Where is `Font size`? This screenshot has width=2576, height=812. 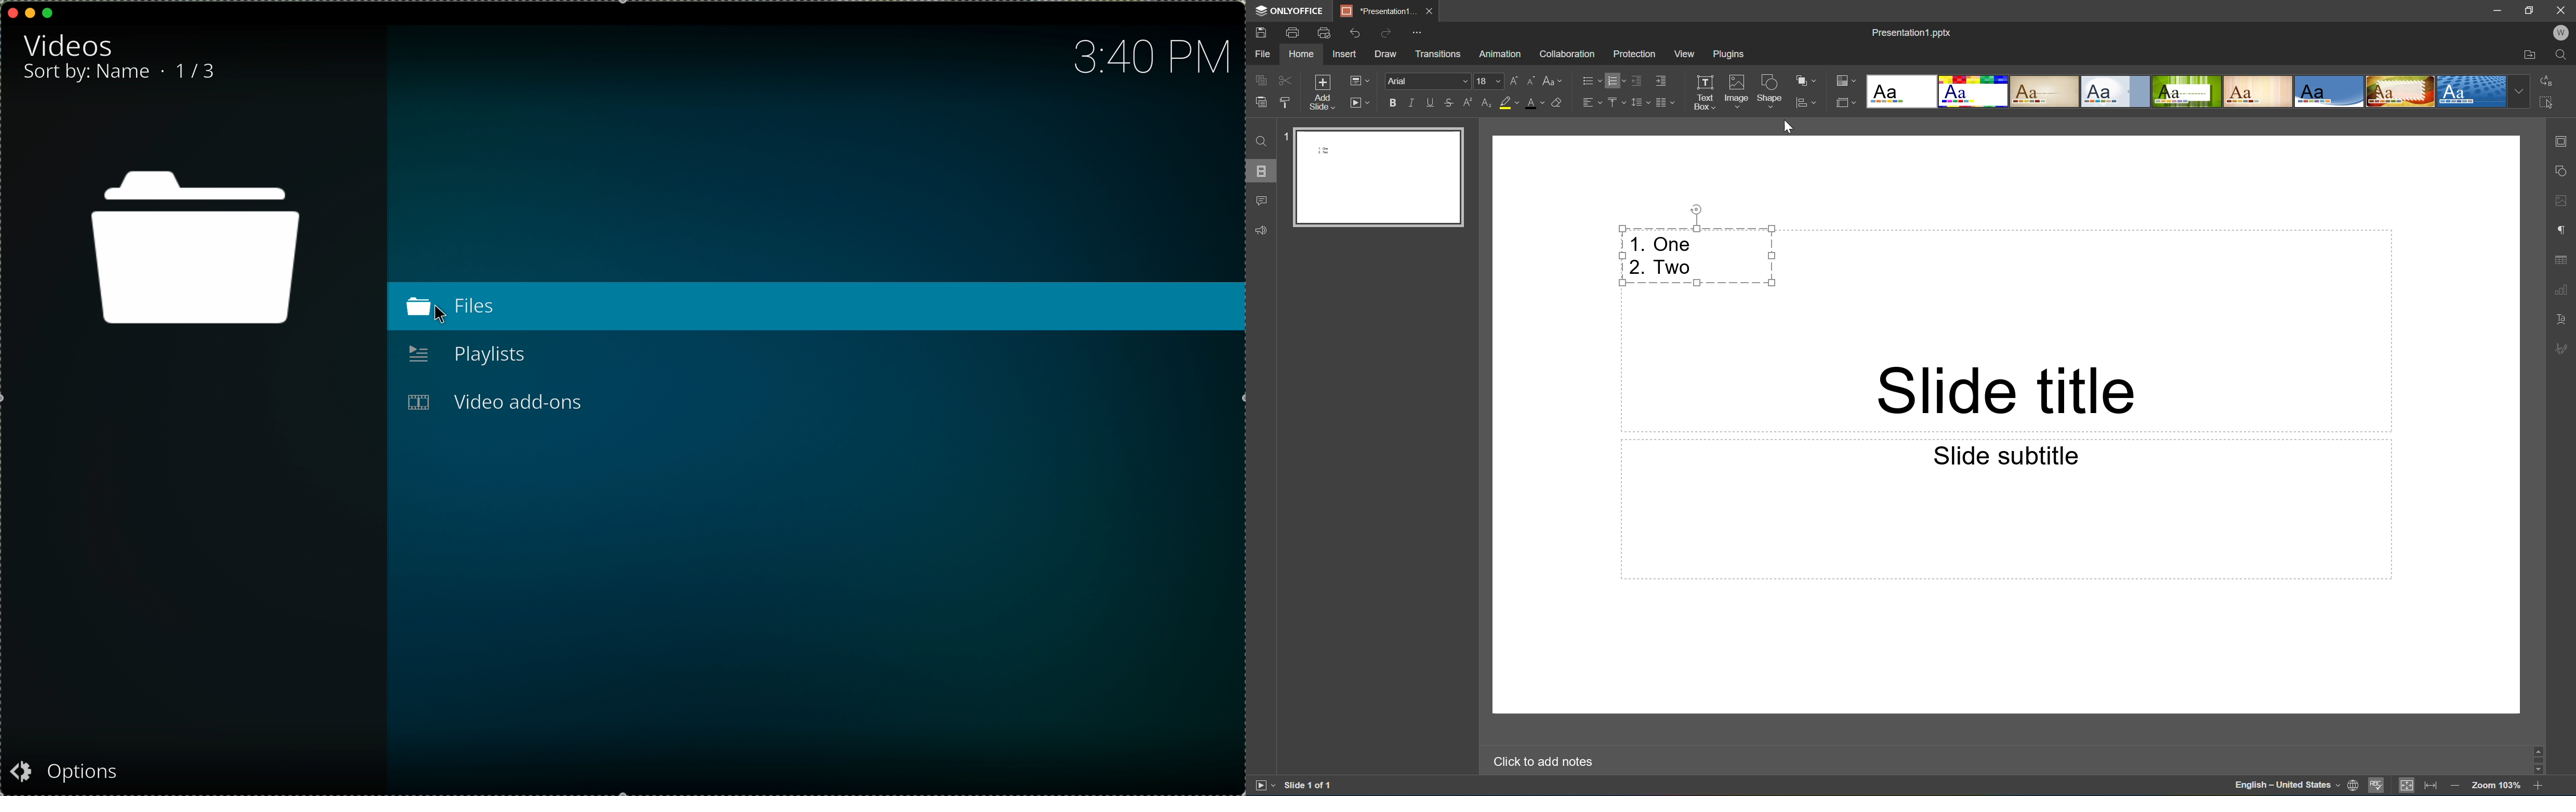 Font size is located at coordinates (1490, 82).